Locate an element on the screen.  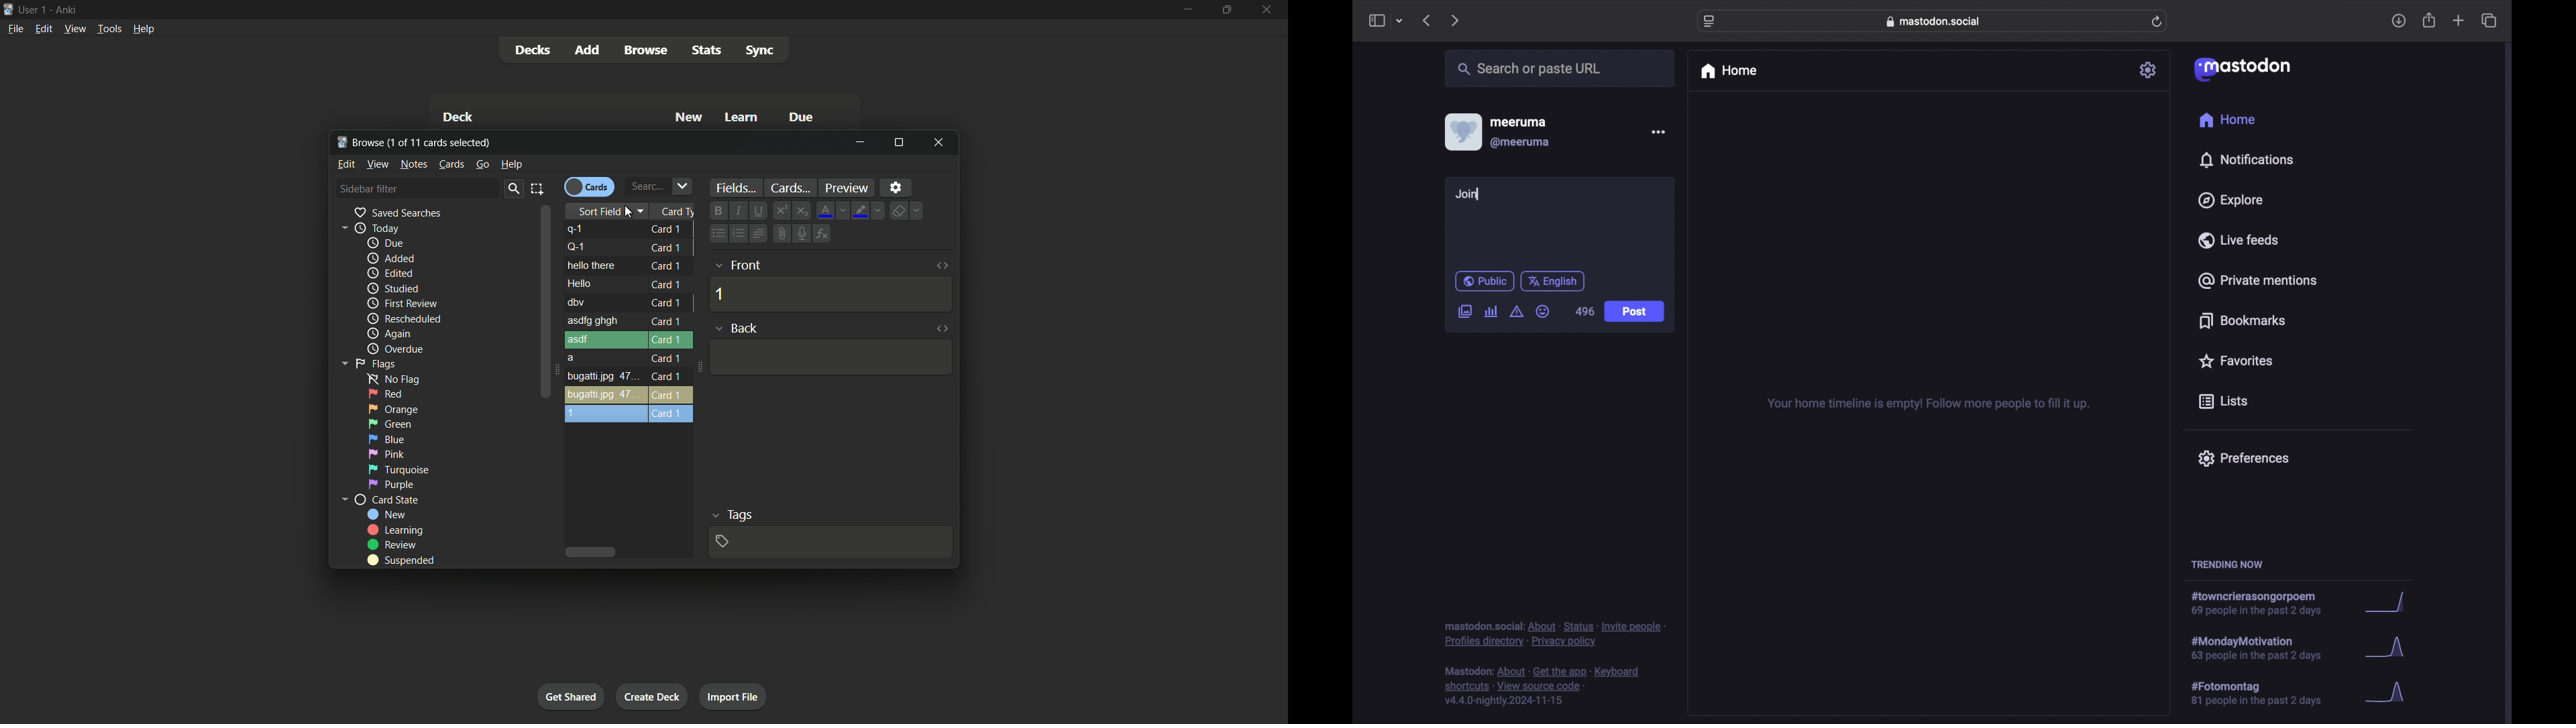
learn is located at coordinates (742, 117).